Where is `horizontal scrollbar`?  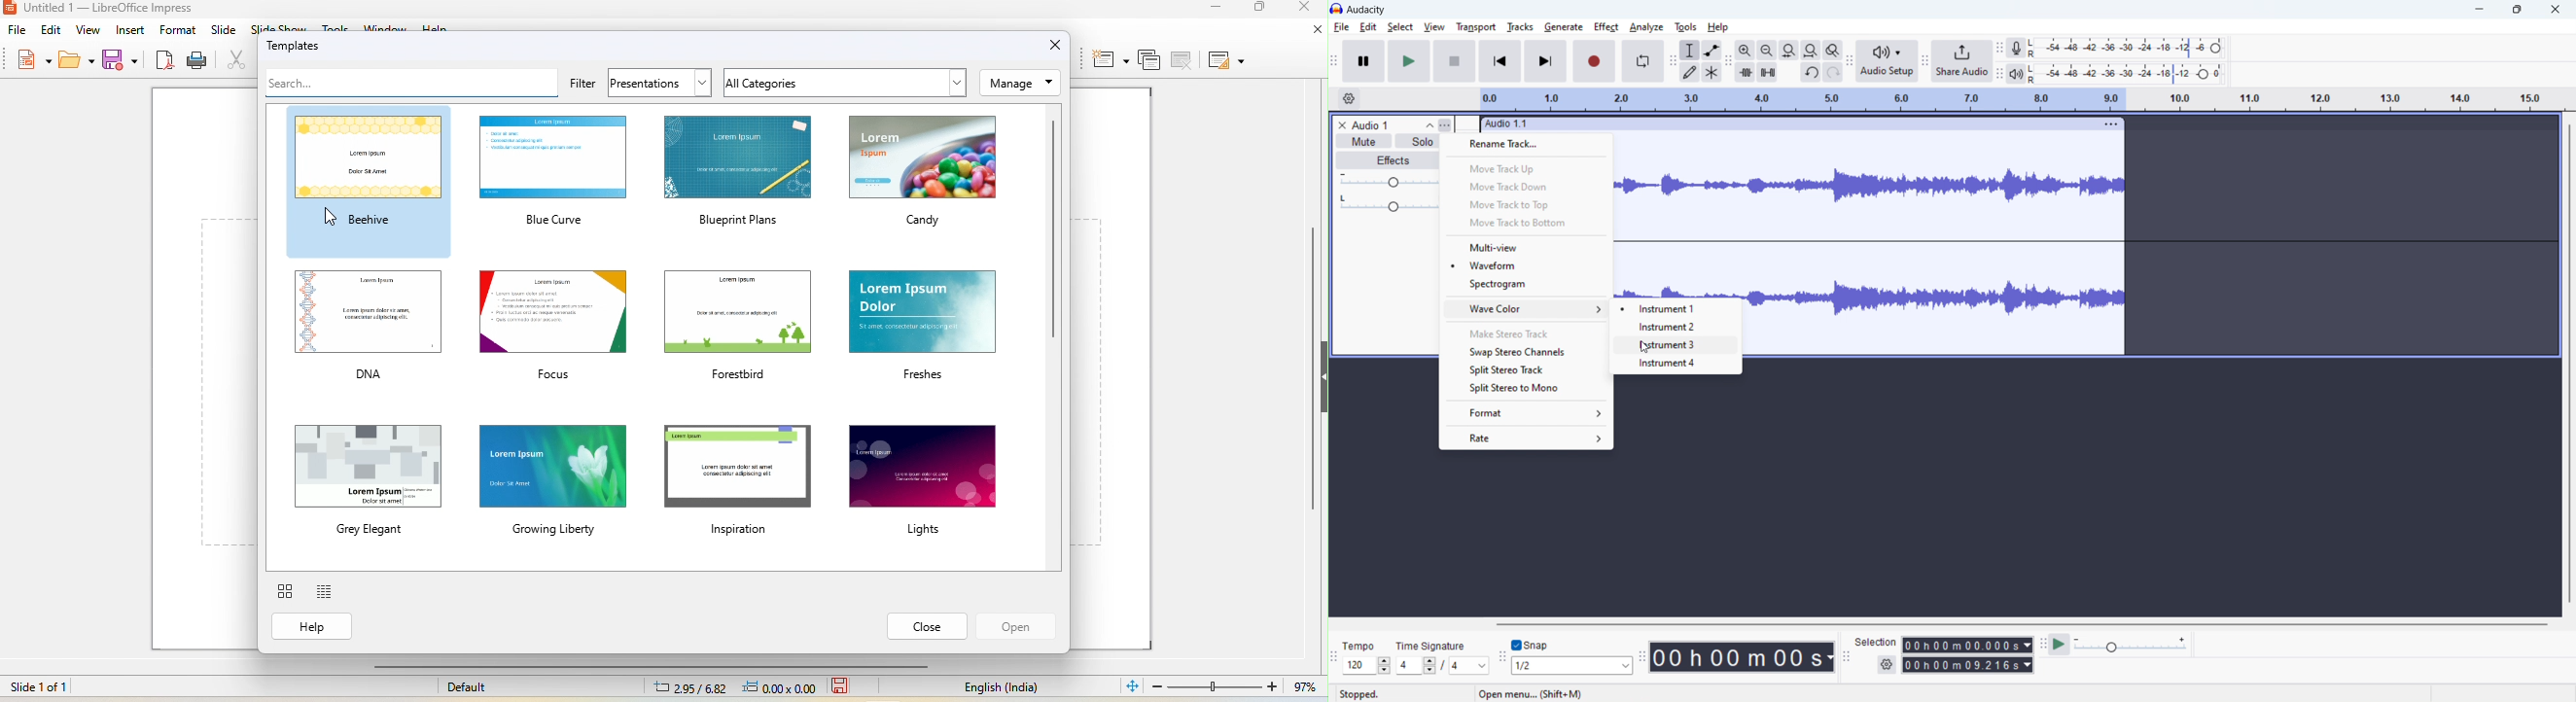
horizontal scrollbar is located at coordinates (2020, 624).